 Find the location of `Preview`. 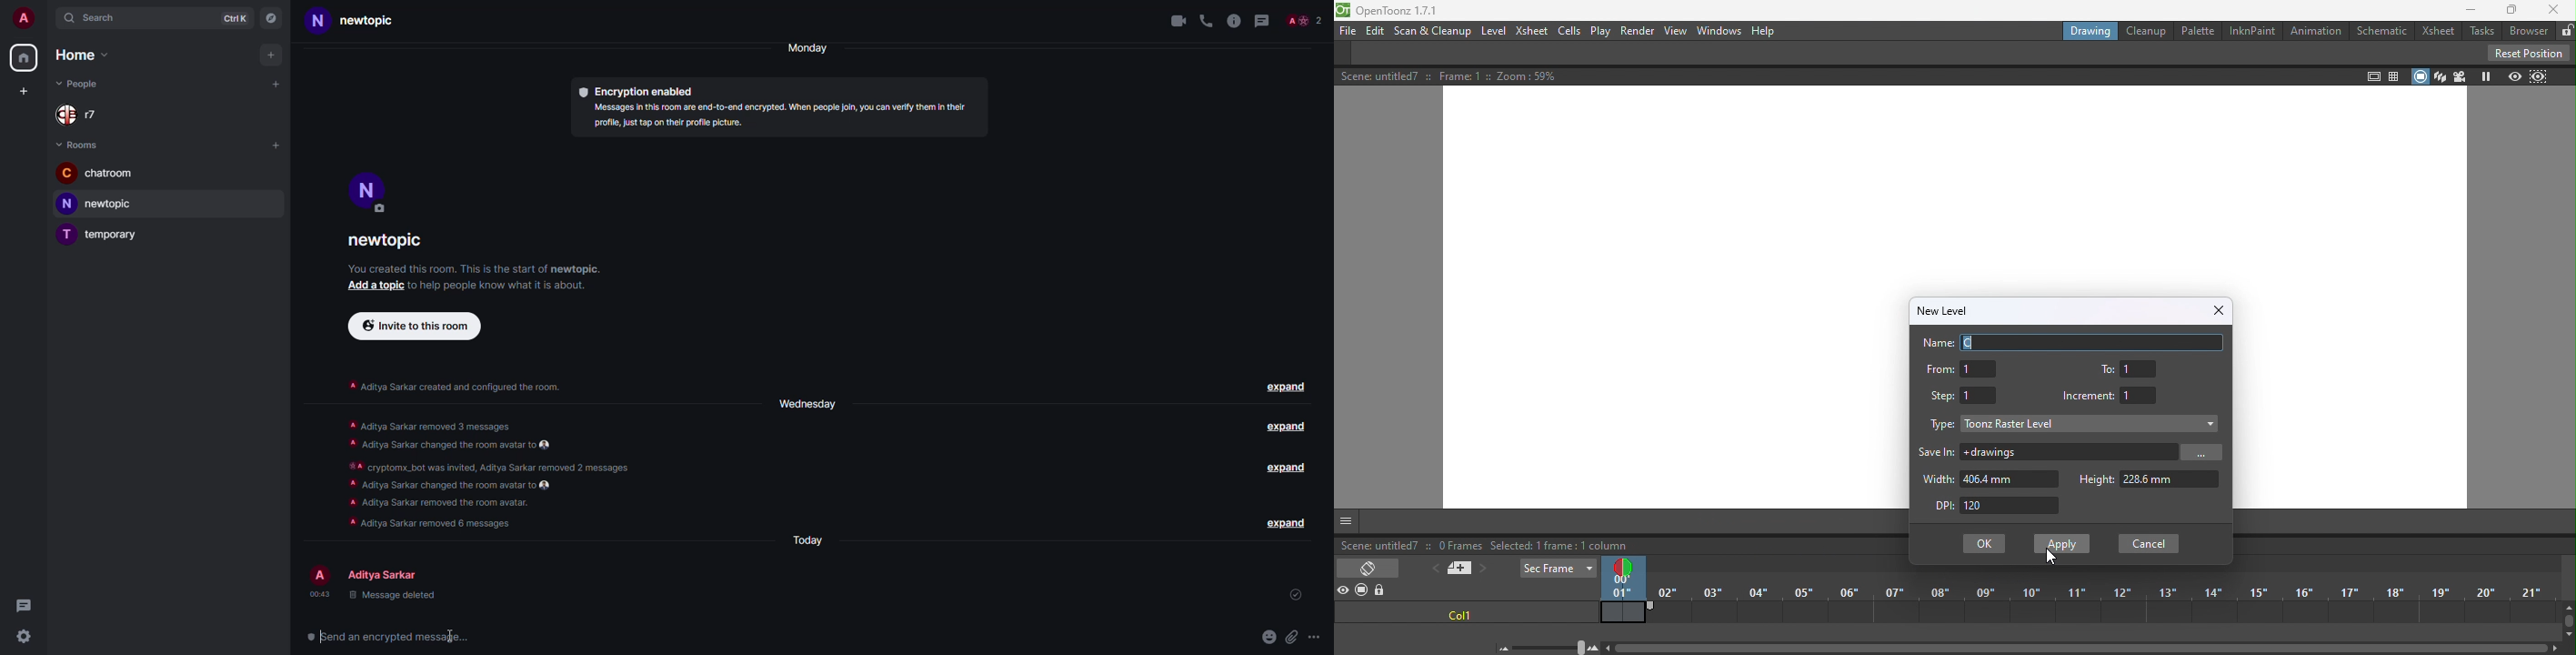

Preview is located at coordinates (2515, 77).